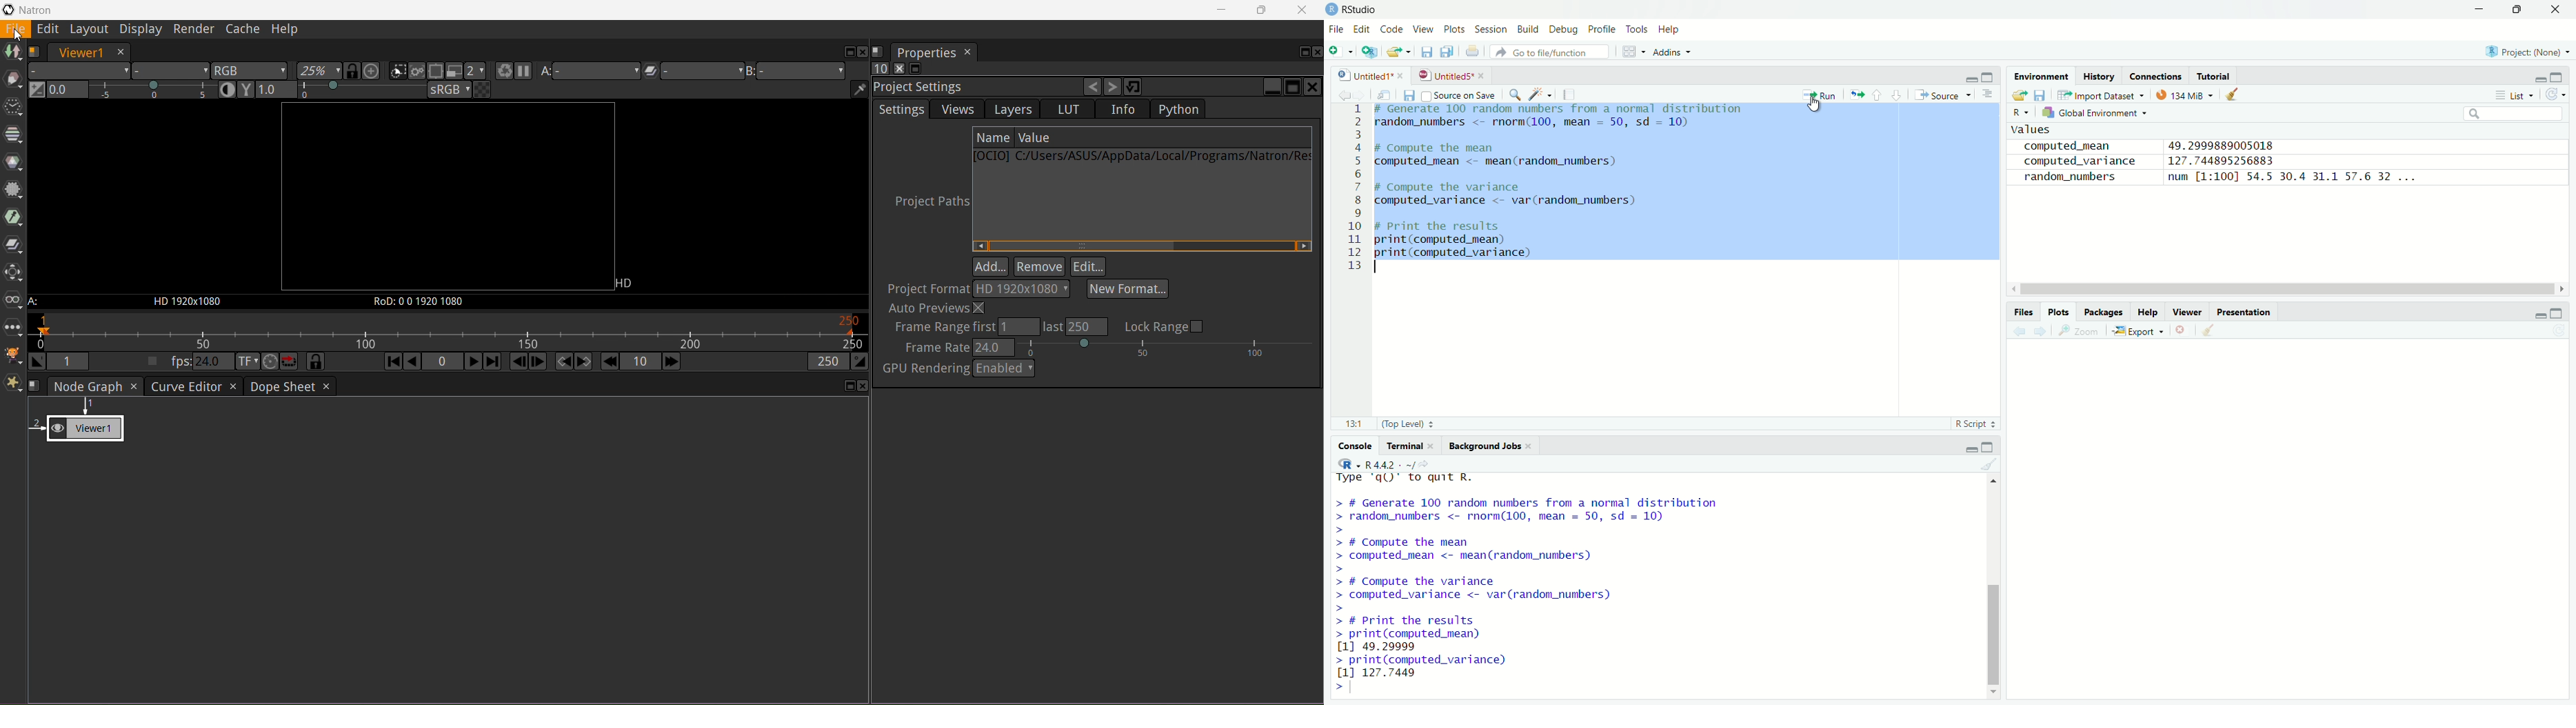 This screenshot has width=2576, height=728. I want to click on minimize, so click(1967, 76).